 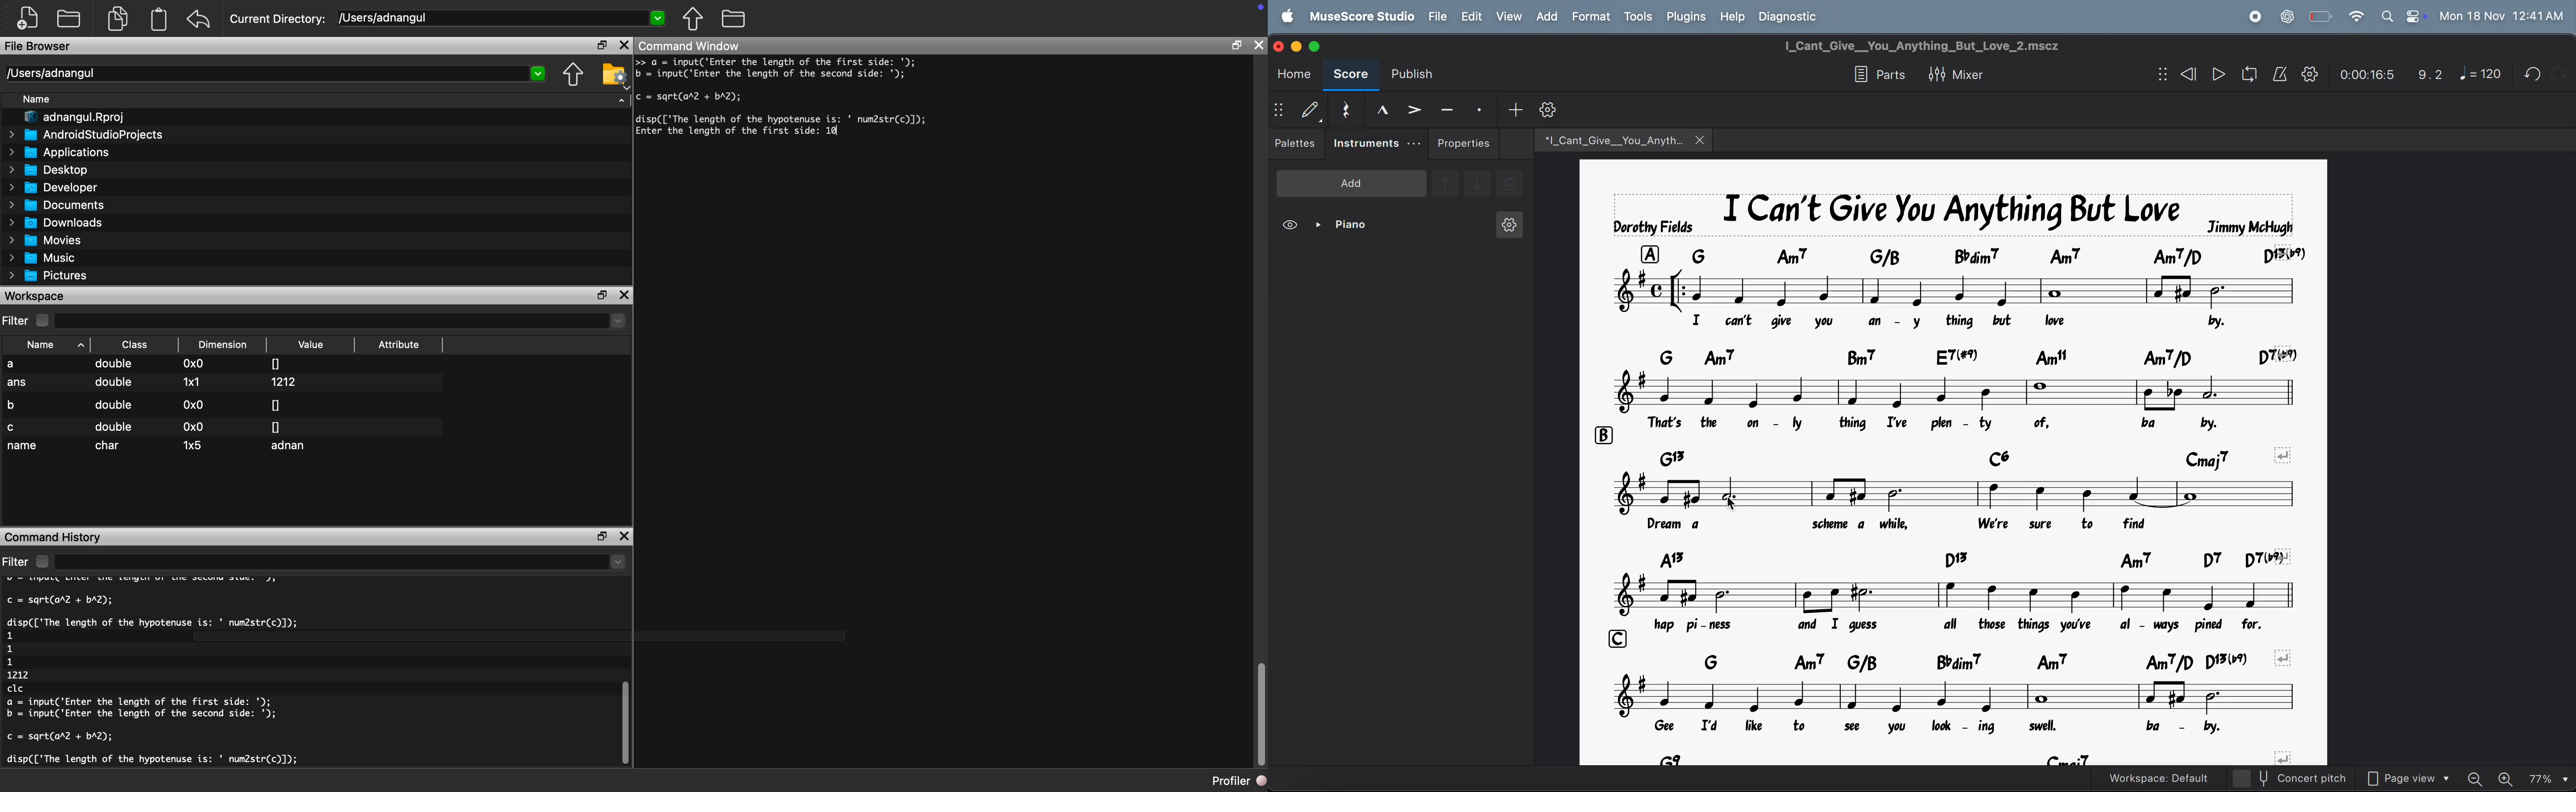 What do you see at coordinates (1965, 421) in the screenshot?
I see `lyrics` at bounding box center [1965, 421].